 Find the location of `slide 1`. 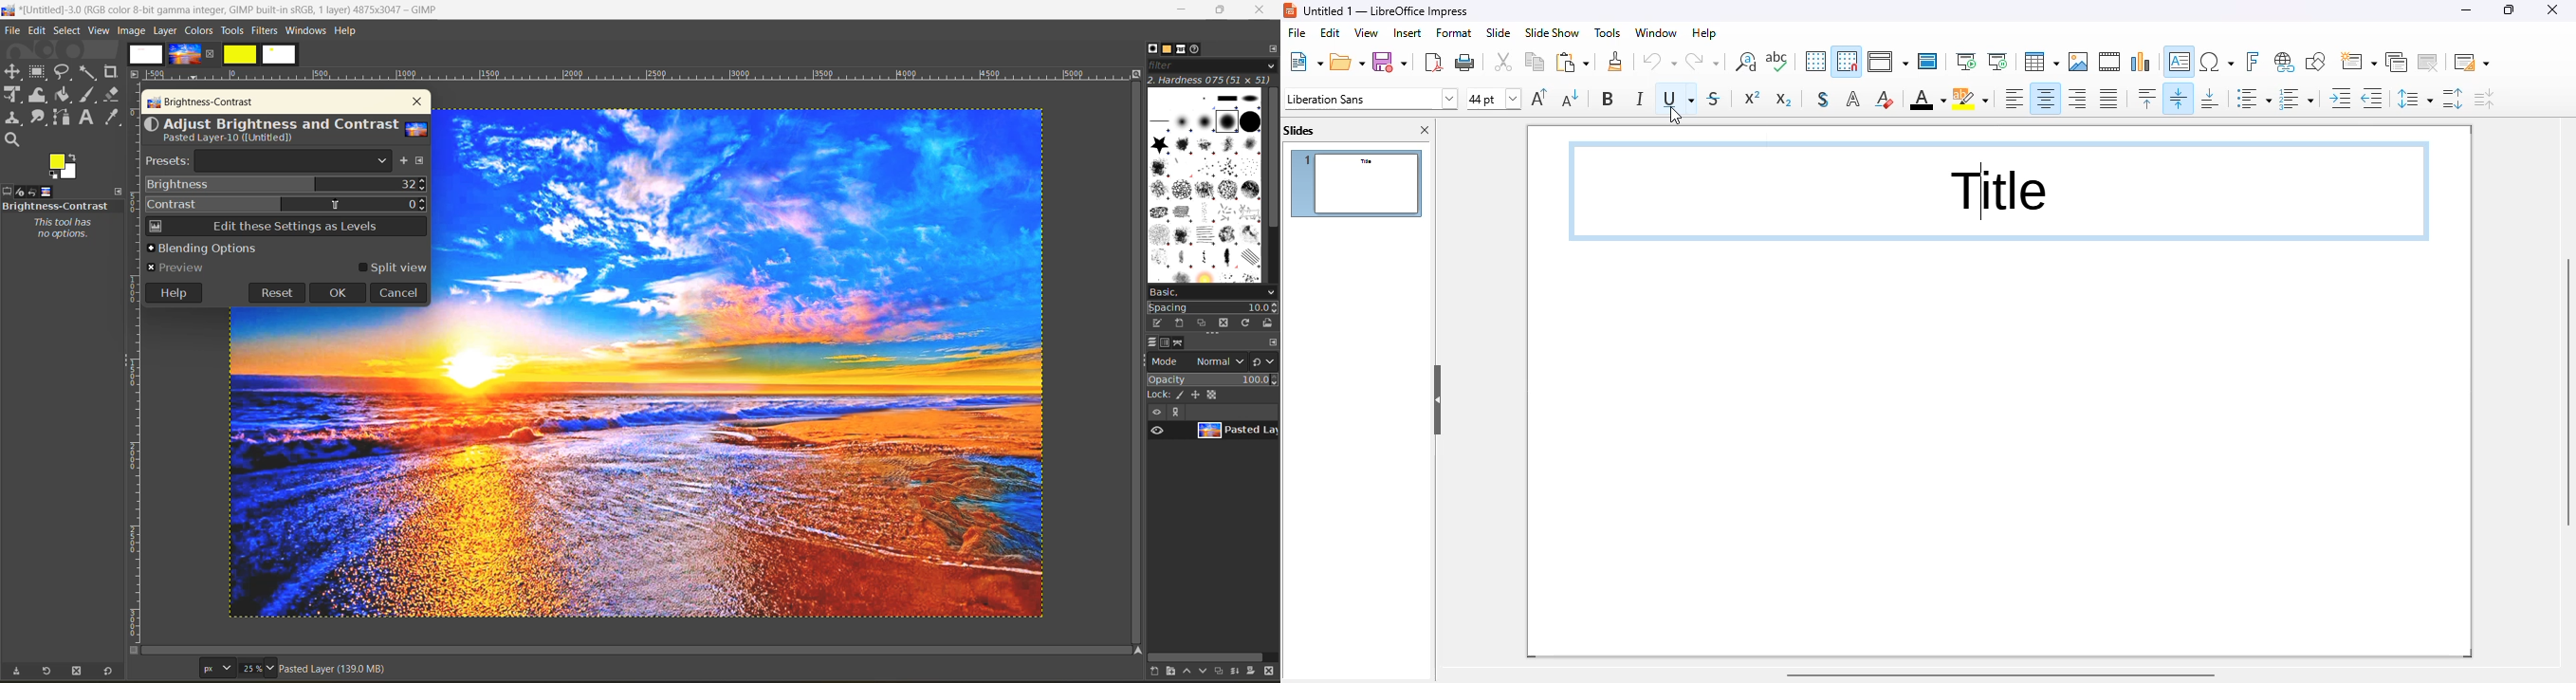

slide 1 is located at coordinates (1356, 183).